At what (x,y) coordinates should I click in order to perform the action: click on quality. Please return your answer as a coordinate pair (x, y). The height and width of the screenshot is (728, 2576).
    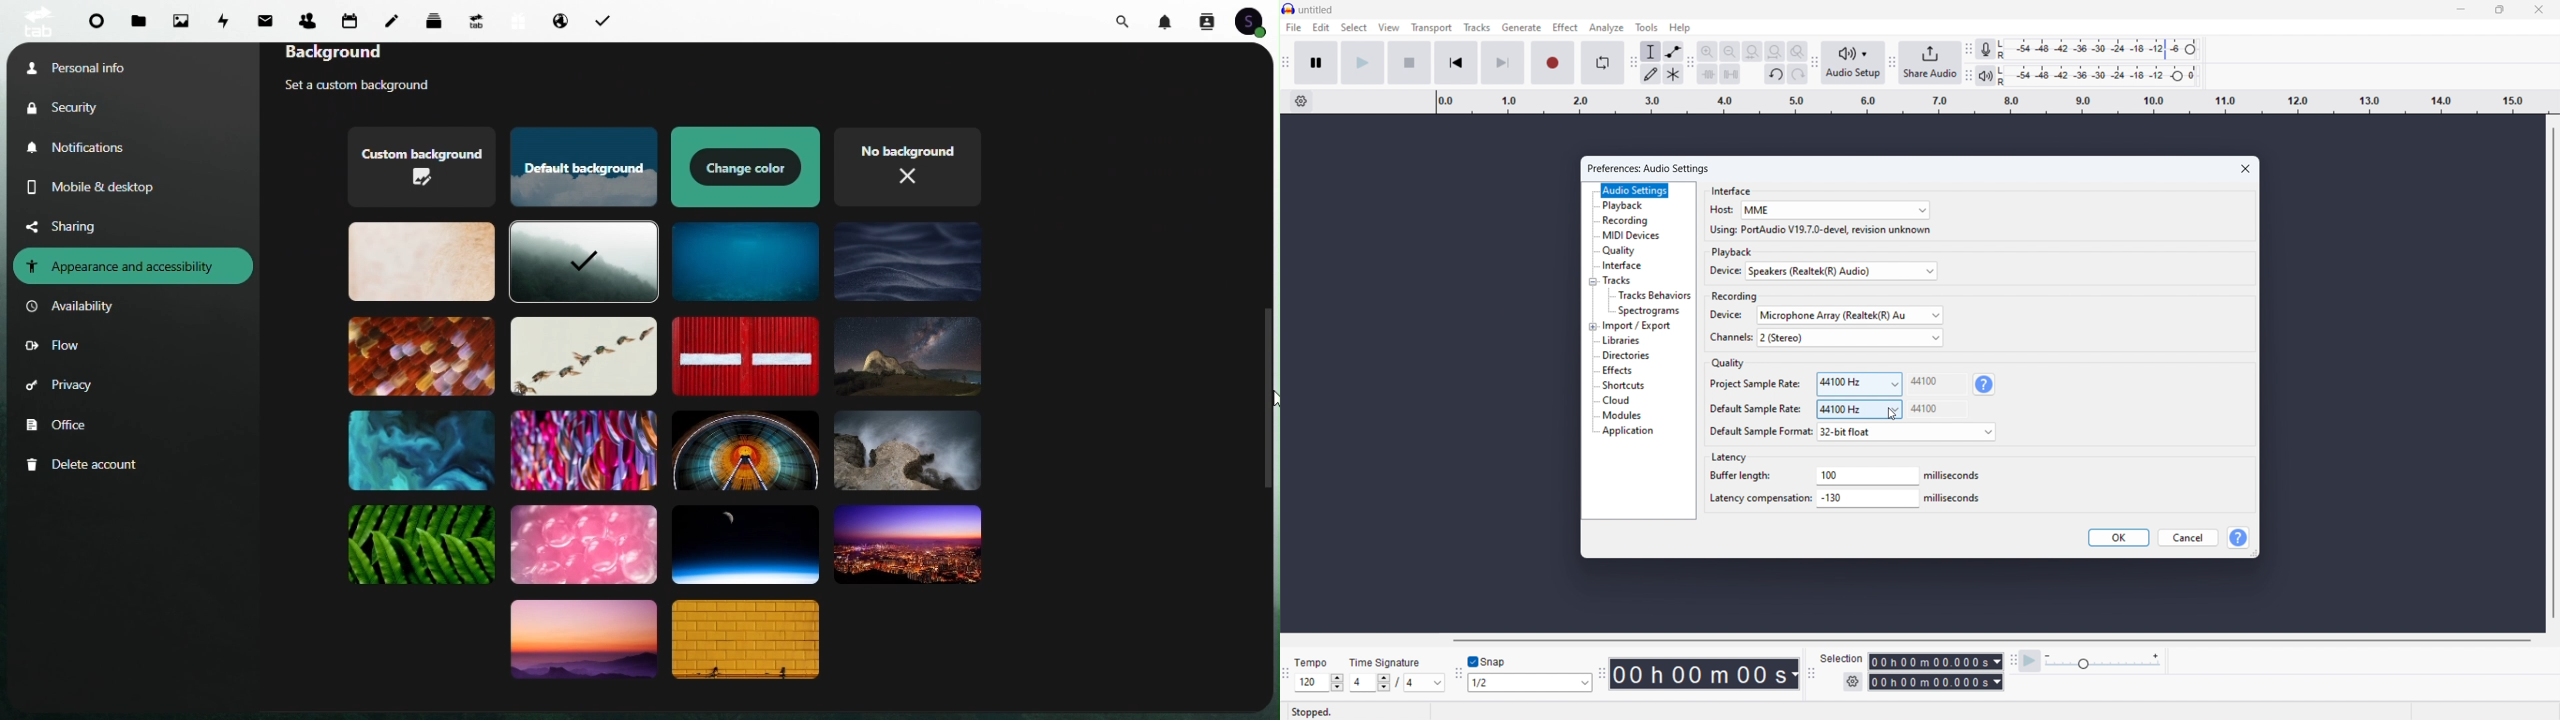
    Looking at the image, I should click on (1727, 364).